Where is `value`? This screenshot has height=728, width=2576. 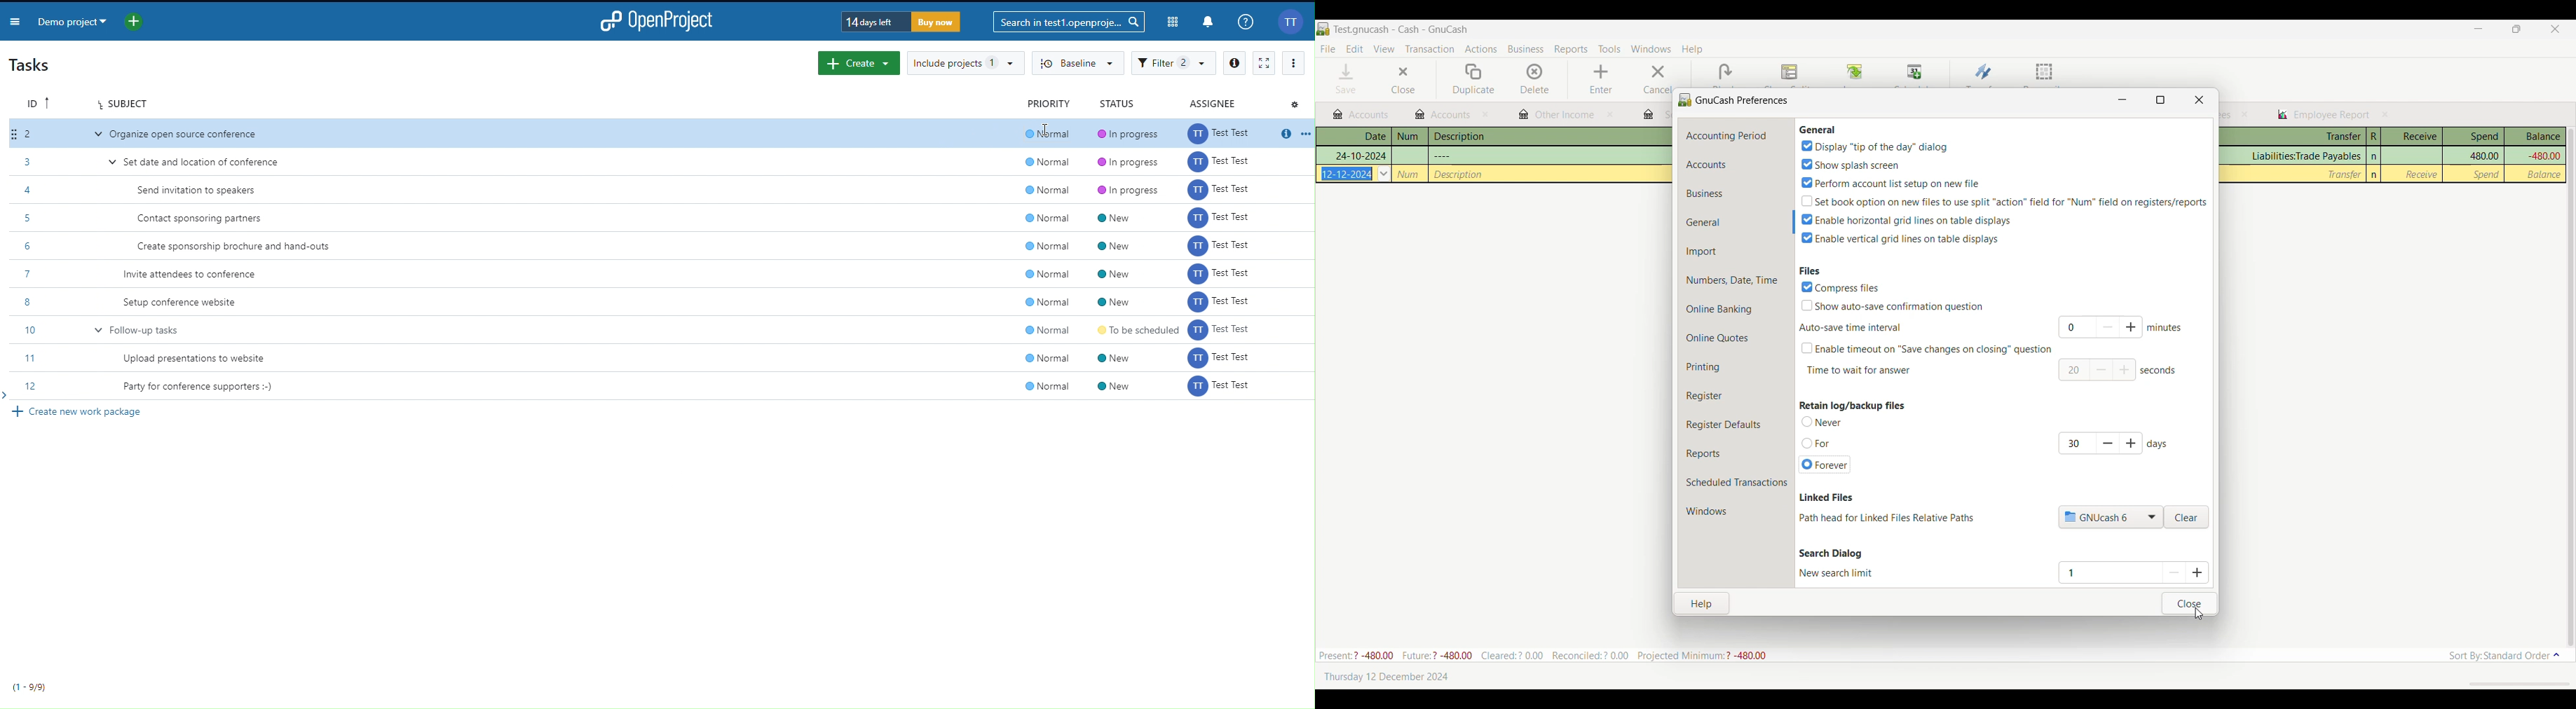 value is located at coordinates (2070, 370).